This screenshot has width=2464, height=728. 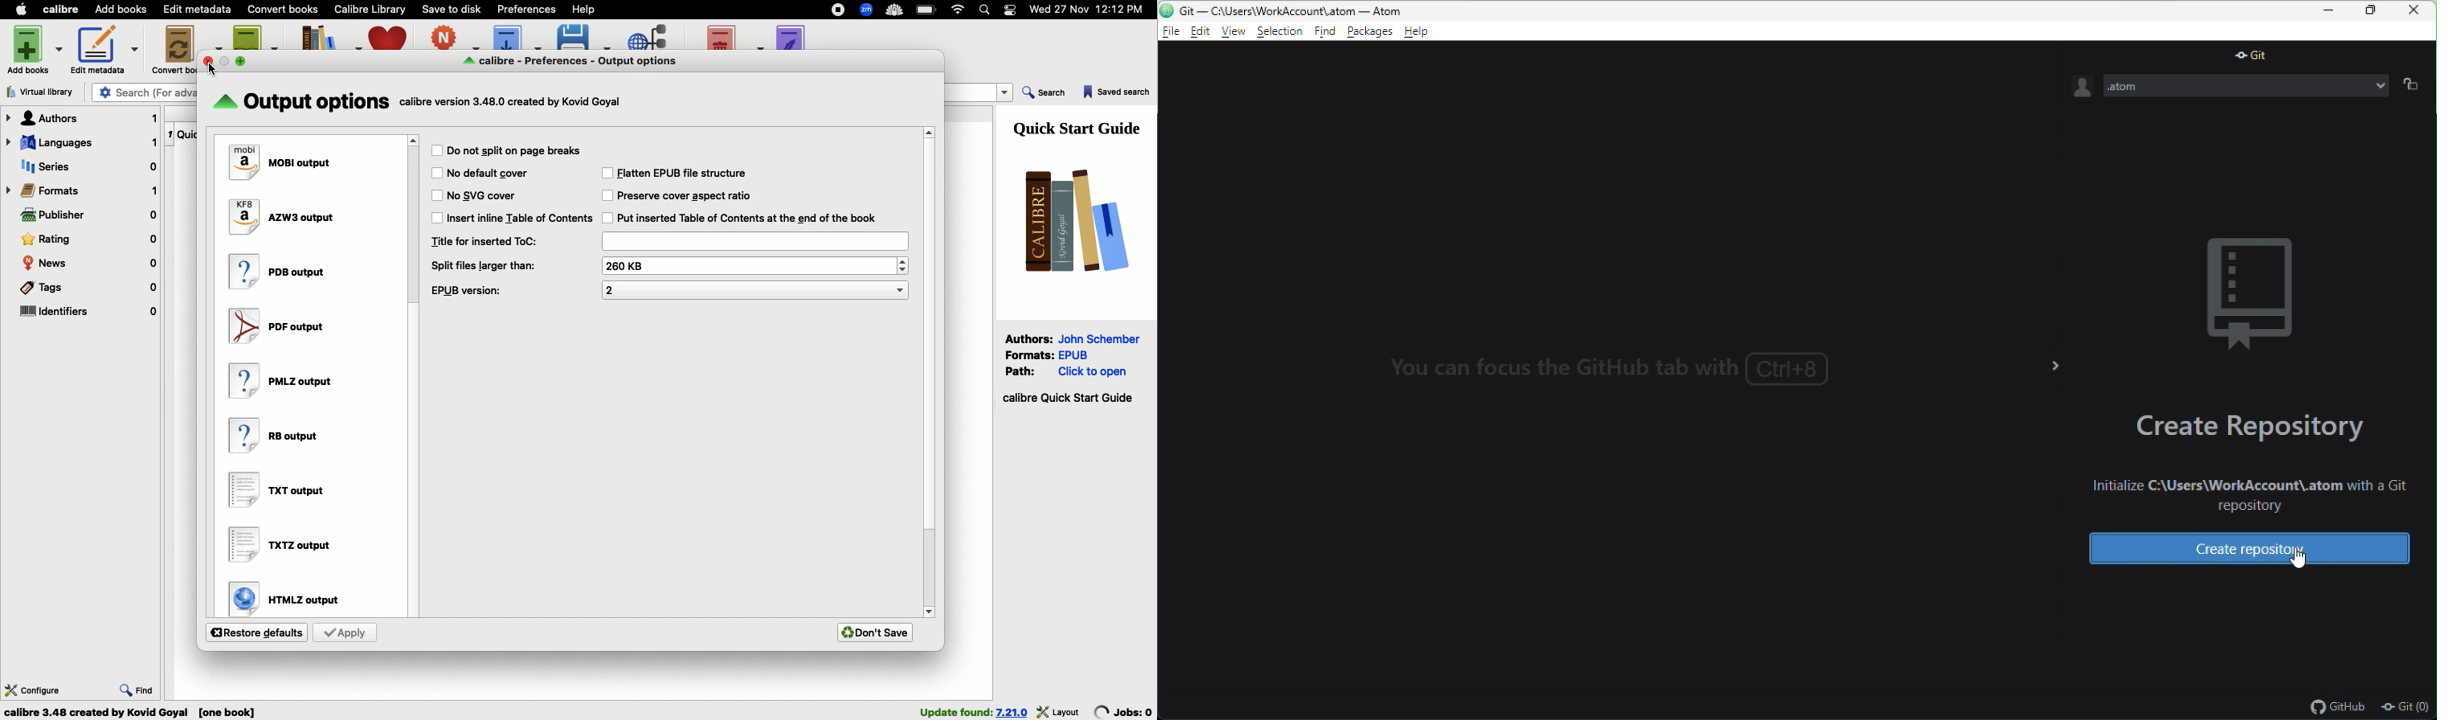 What do you see at coordinates (2373, 10) in the screenshot?
I see `restore` at bounding box center [2373, 10].